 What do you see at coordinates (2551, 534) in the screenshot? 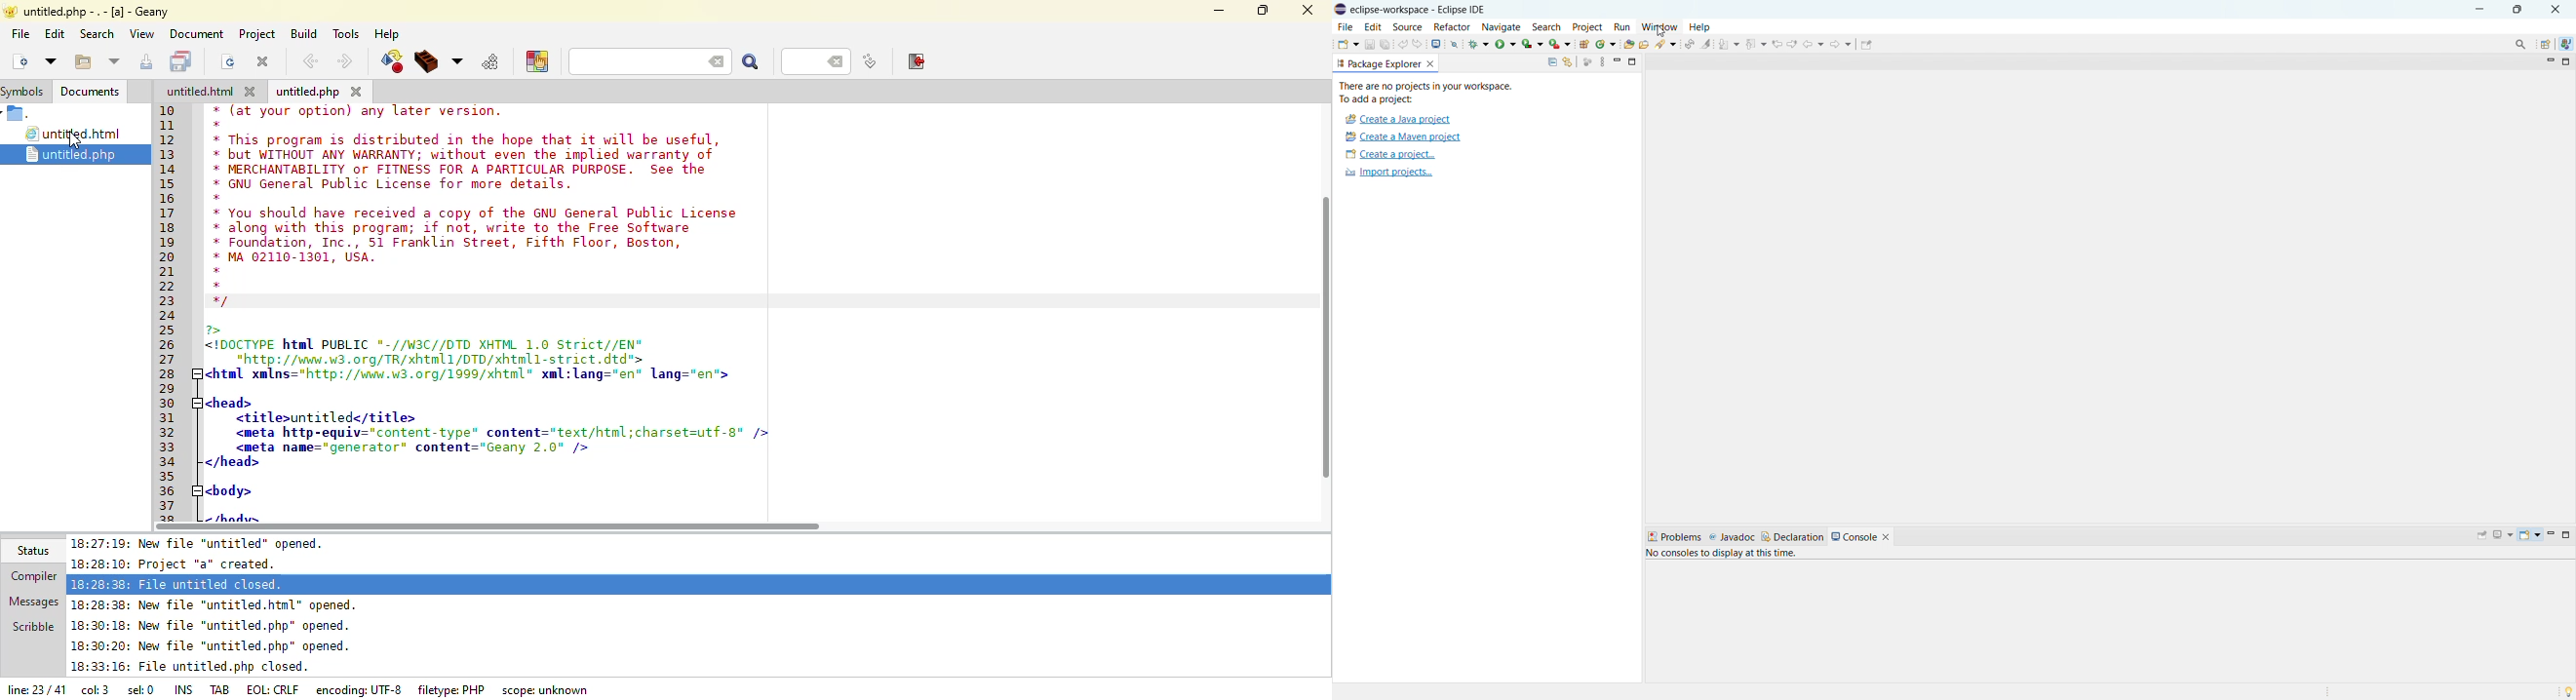
I see `minimize` at bounding box center [2551, 534].